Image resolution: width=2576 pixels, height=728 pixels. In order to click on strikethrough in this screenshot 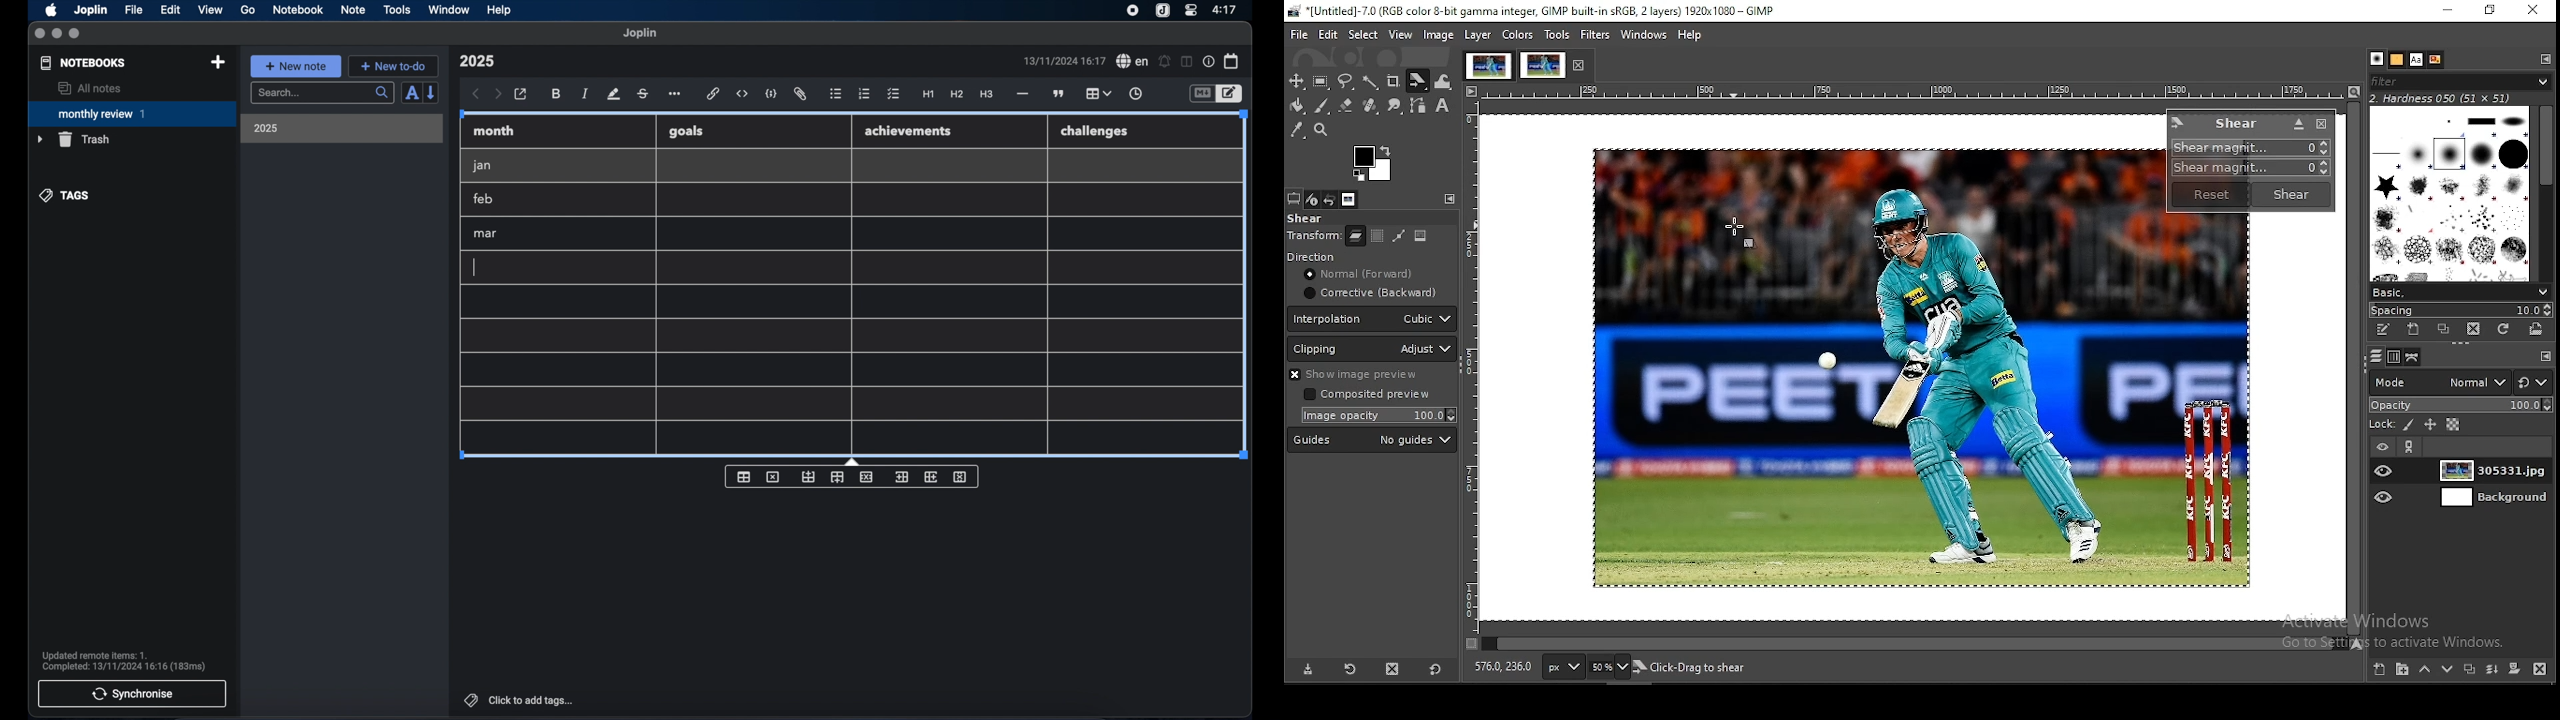, I will do `click(642, 94)`.